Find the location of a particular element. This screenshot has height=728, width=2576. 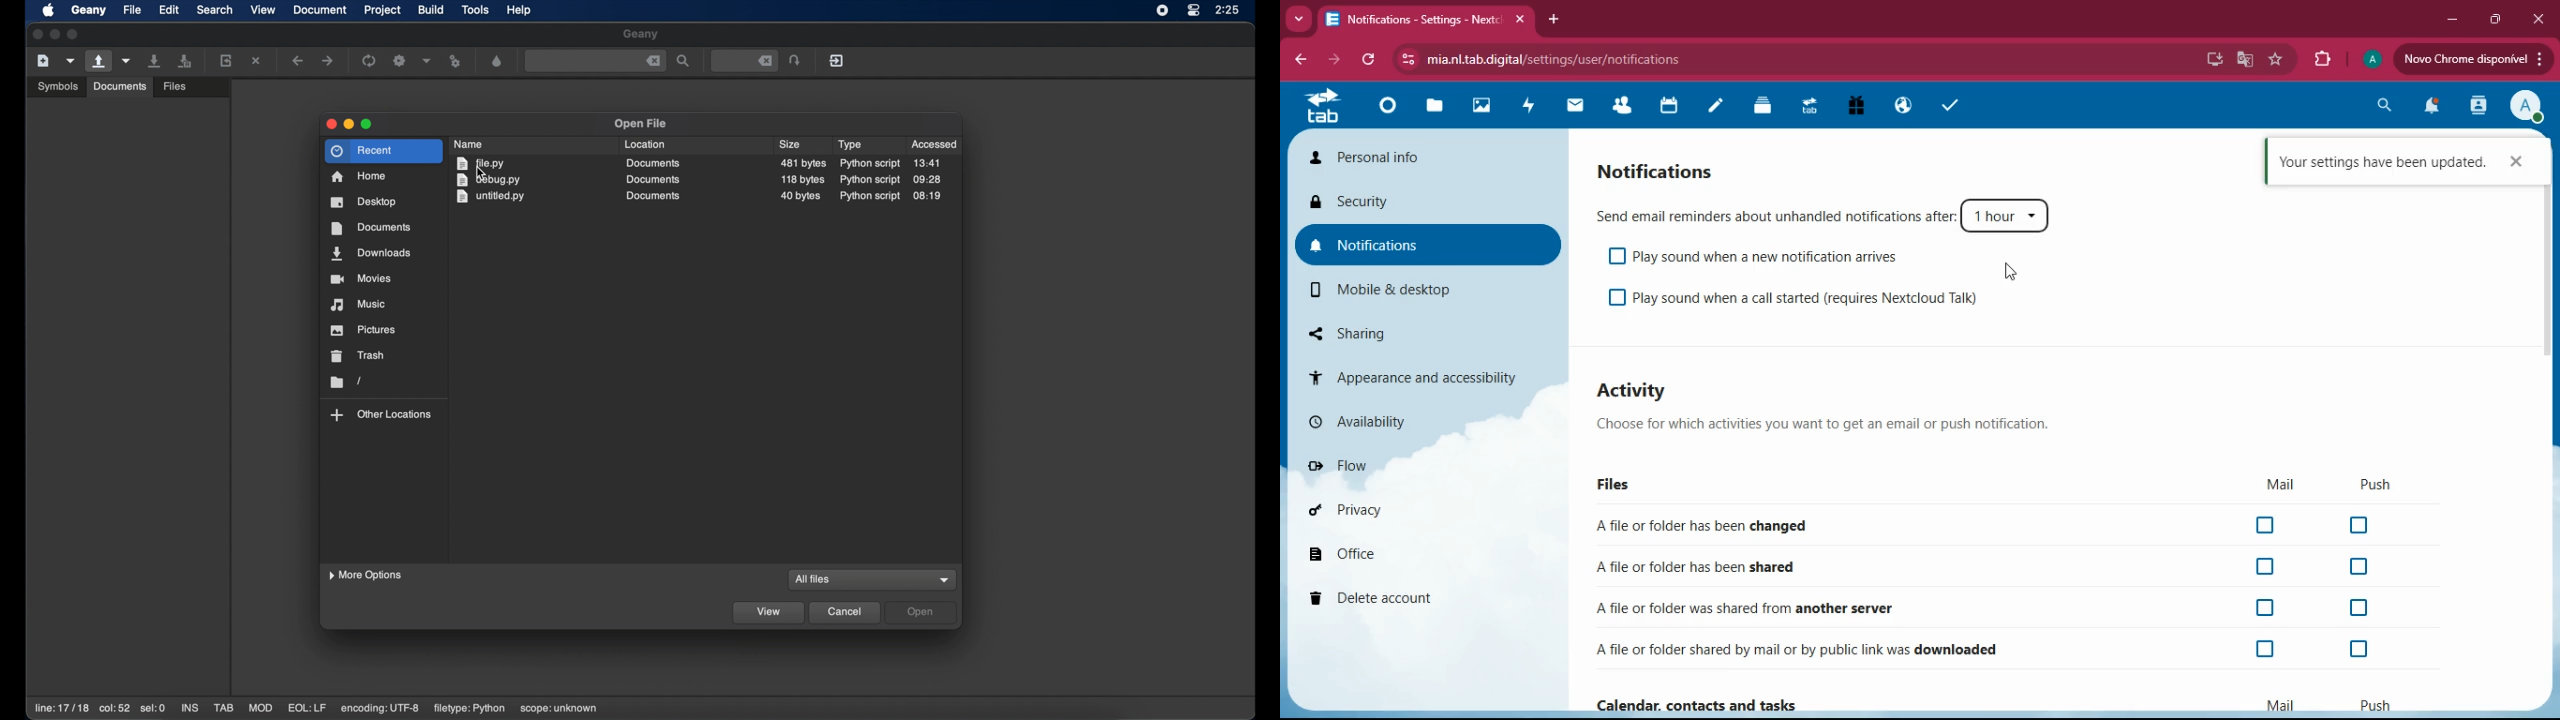

notifications is located at coordinates (1428, 245).